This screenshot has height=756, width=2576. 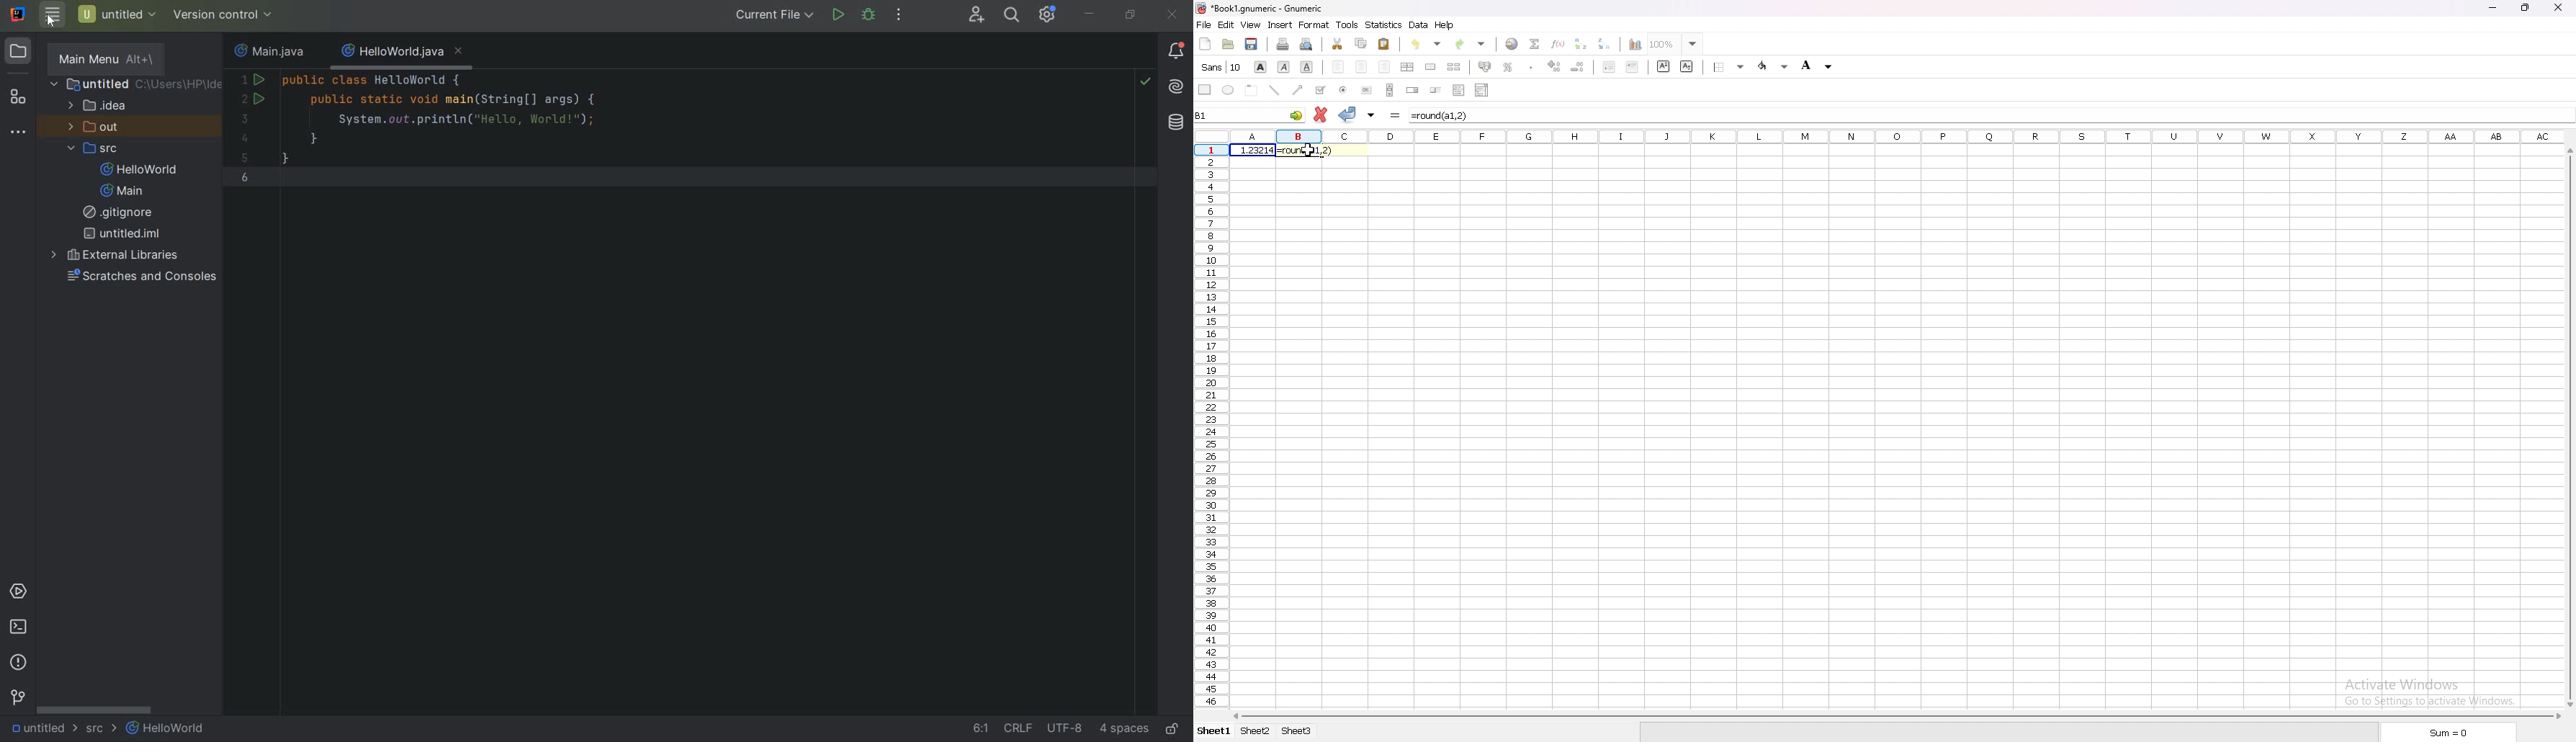 What do you see at coordinates (1773, 66) in the screenshot?
I see `foreground` at bounding box center [1773, 66].